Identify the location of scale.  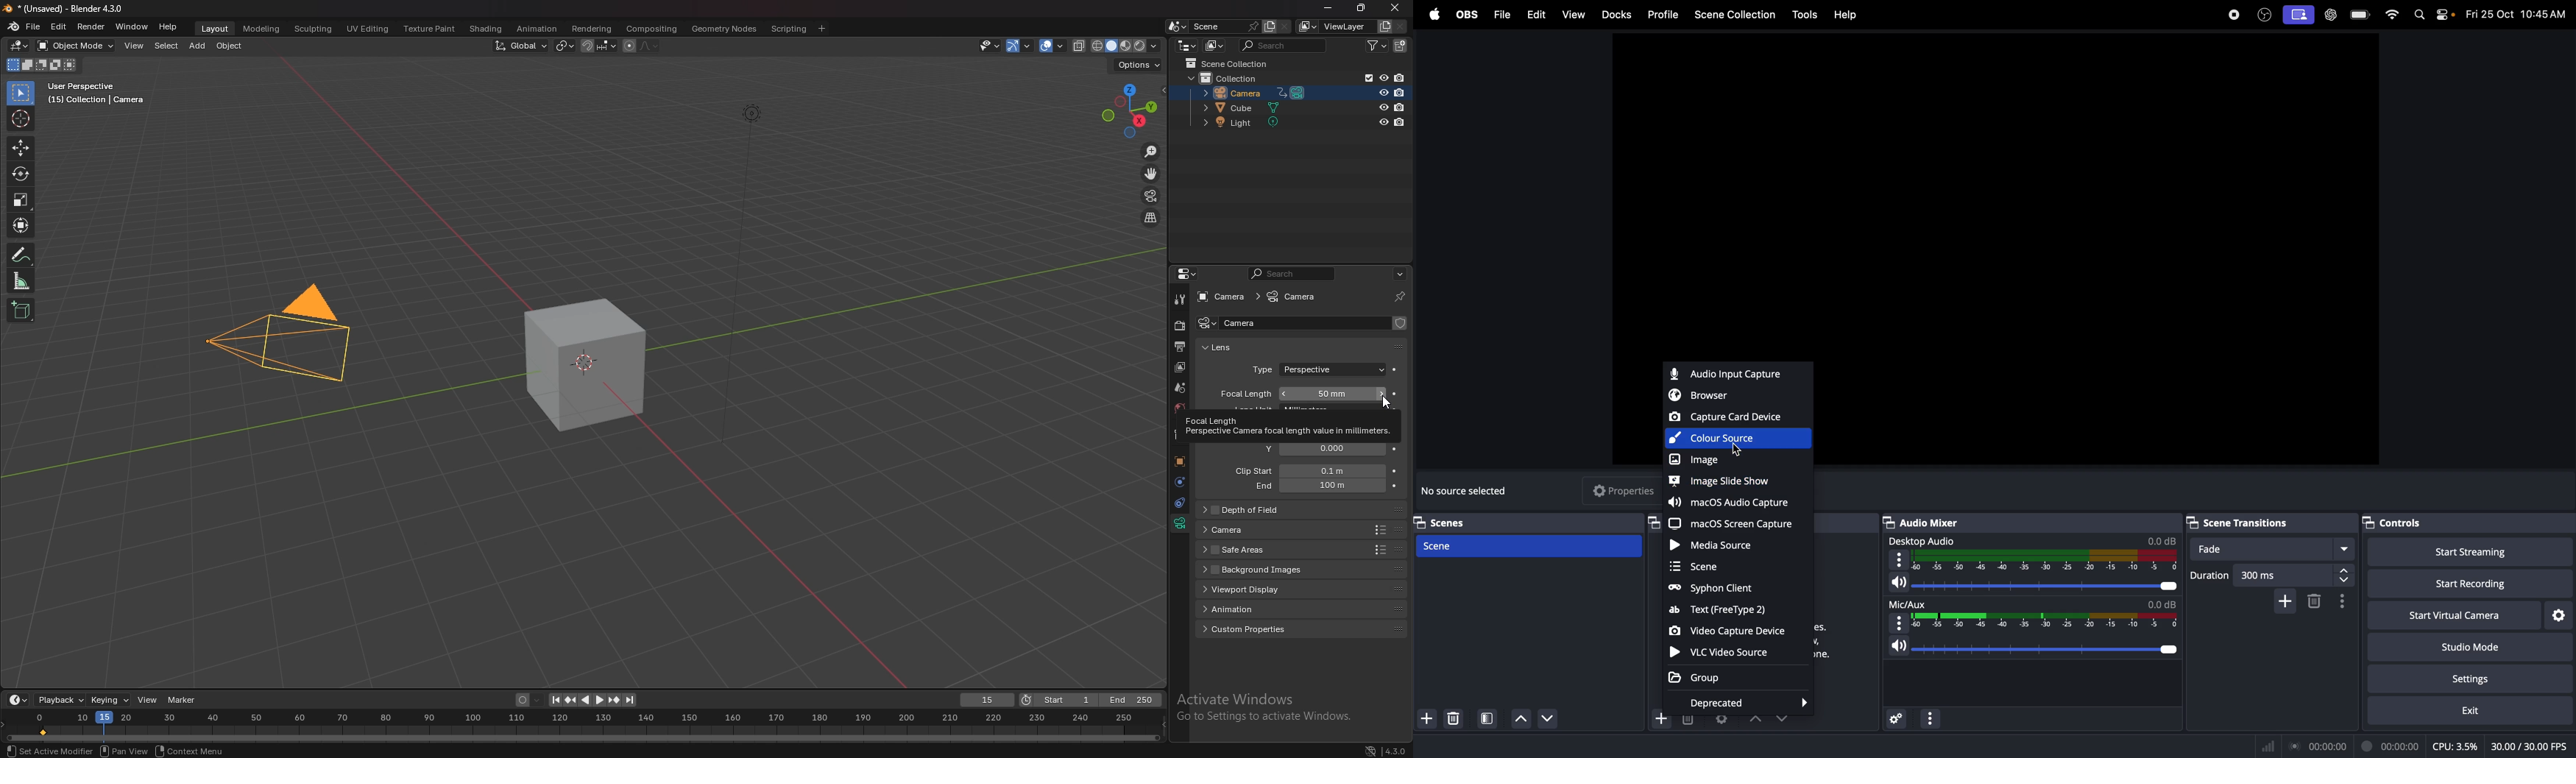
(23, 199).